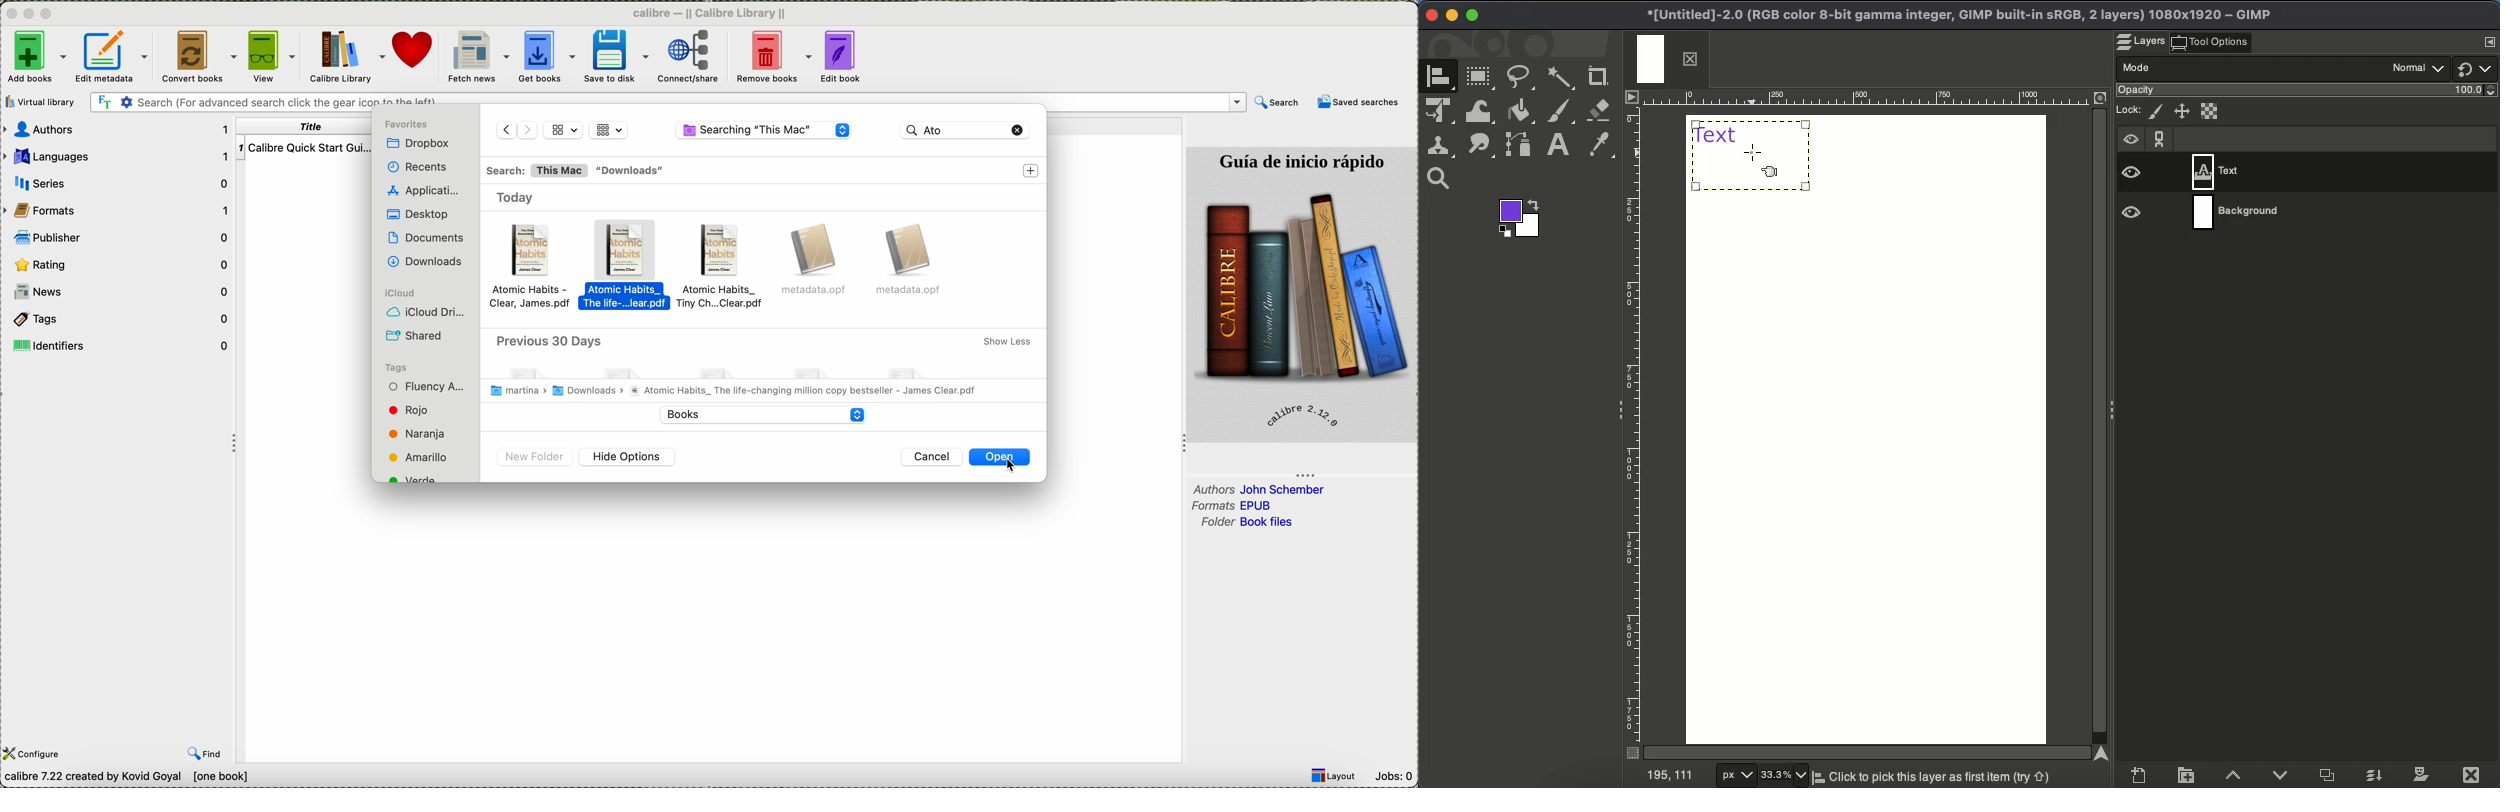  What do you see at coordinates (426, 191) in the screenshot?
I see `applications` at bounding box center [426, 191].